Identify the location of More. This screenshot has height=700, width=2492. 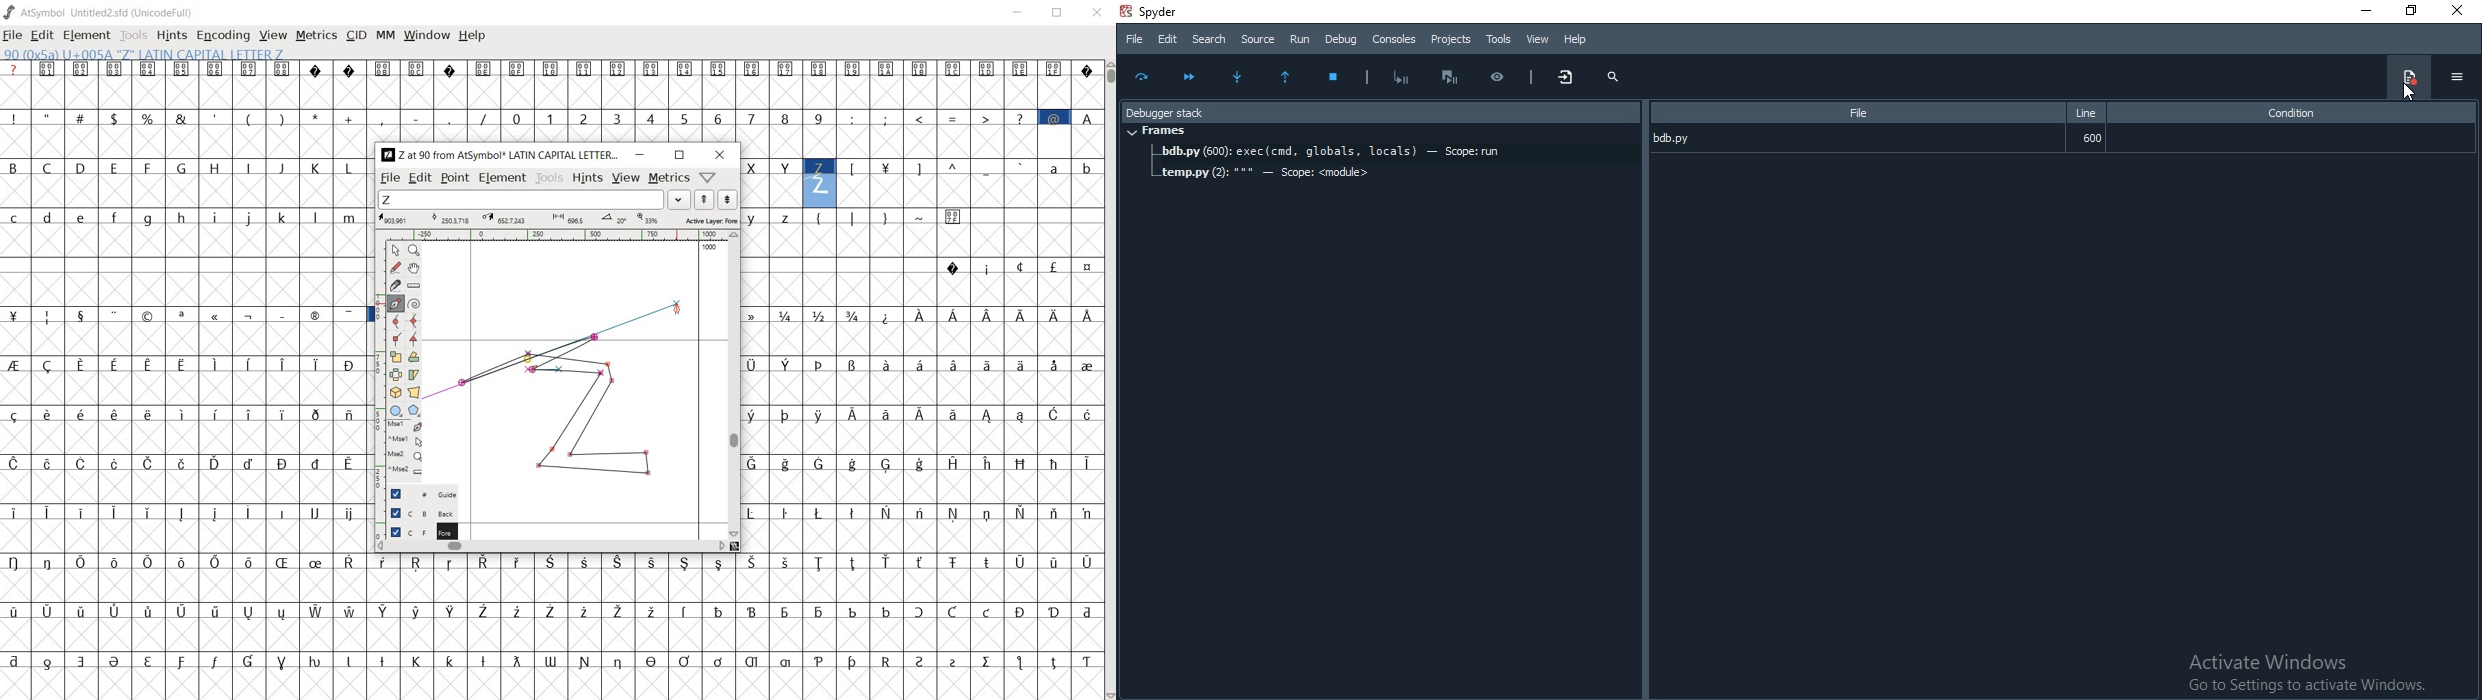
(1568, 78).